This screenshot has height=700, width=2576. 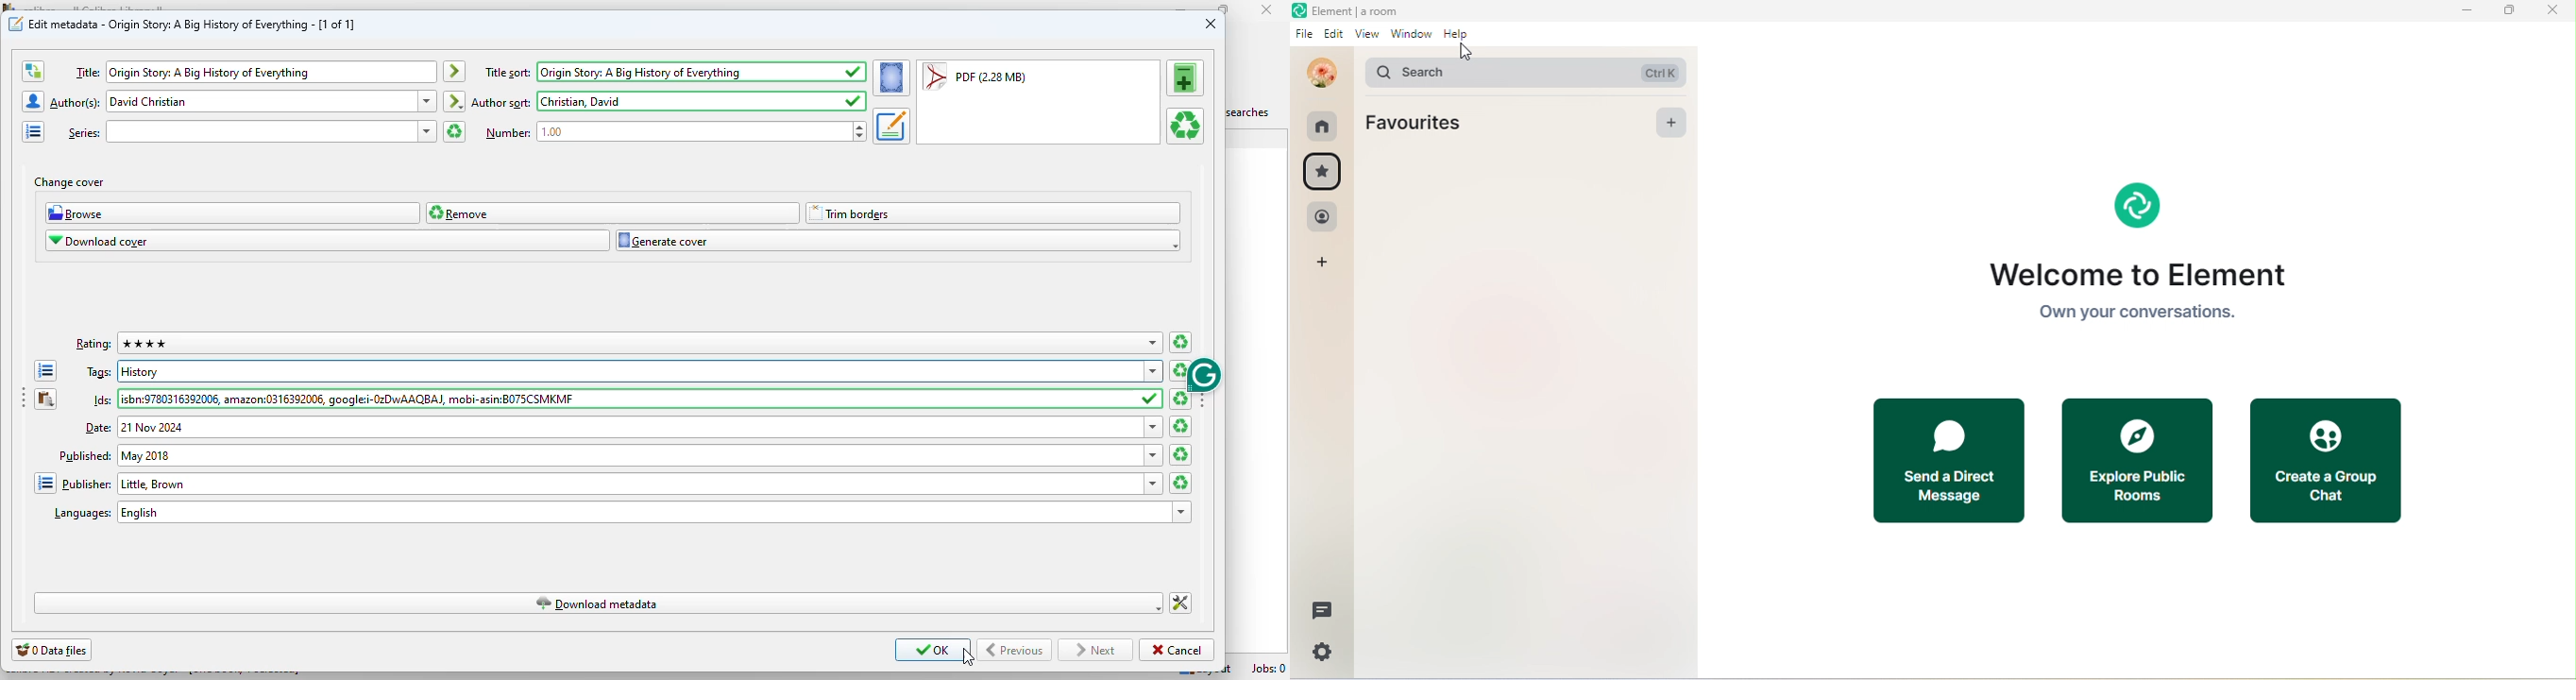 I want to click on clear ratings, so click(x=1180, y=343).